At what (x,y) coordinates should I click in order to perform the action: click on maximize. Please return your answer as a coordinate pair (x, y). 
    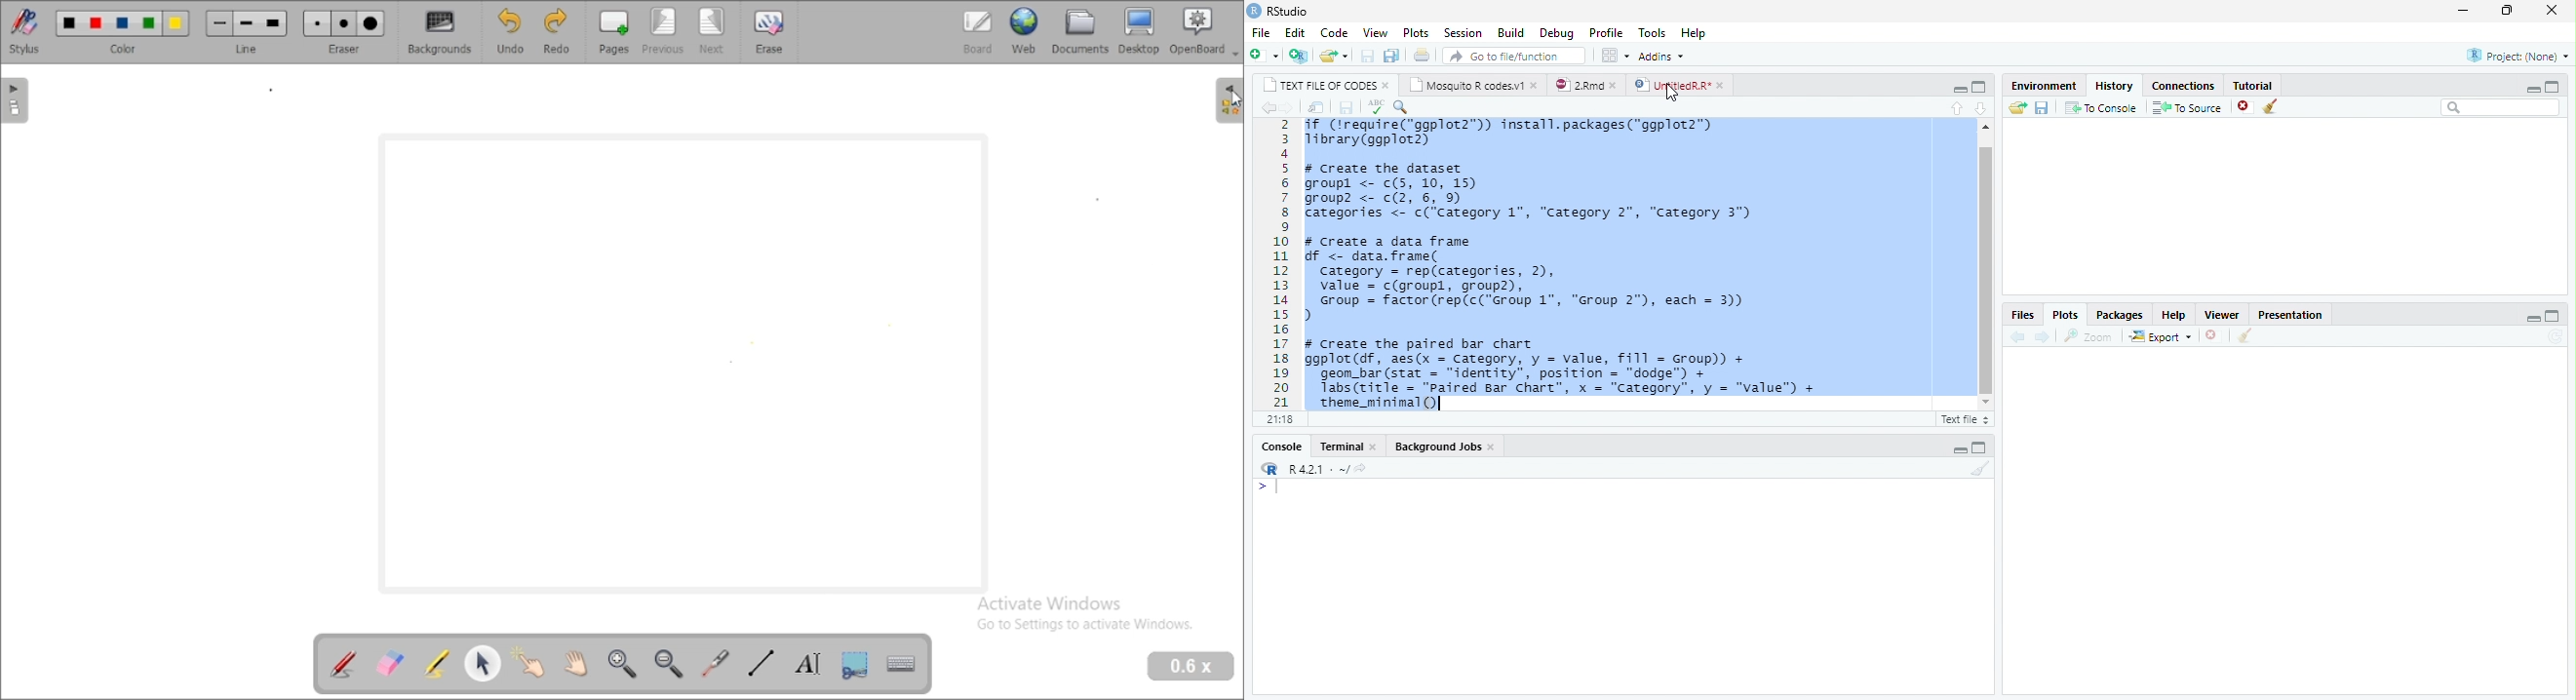
    Looking at the image, I should click on (1983, 88).